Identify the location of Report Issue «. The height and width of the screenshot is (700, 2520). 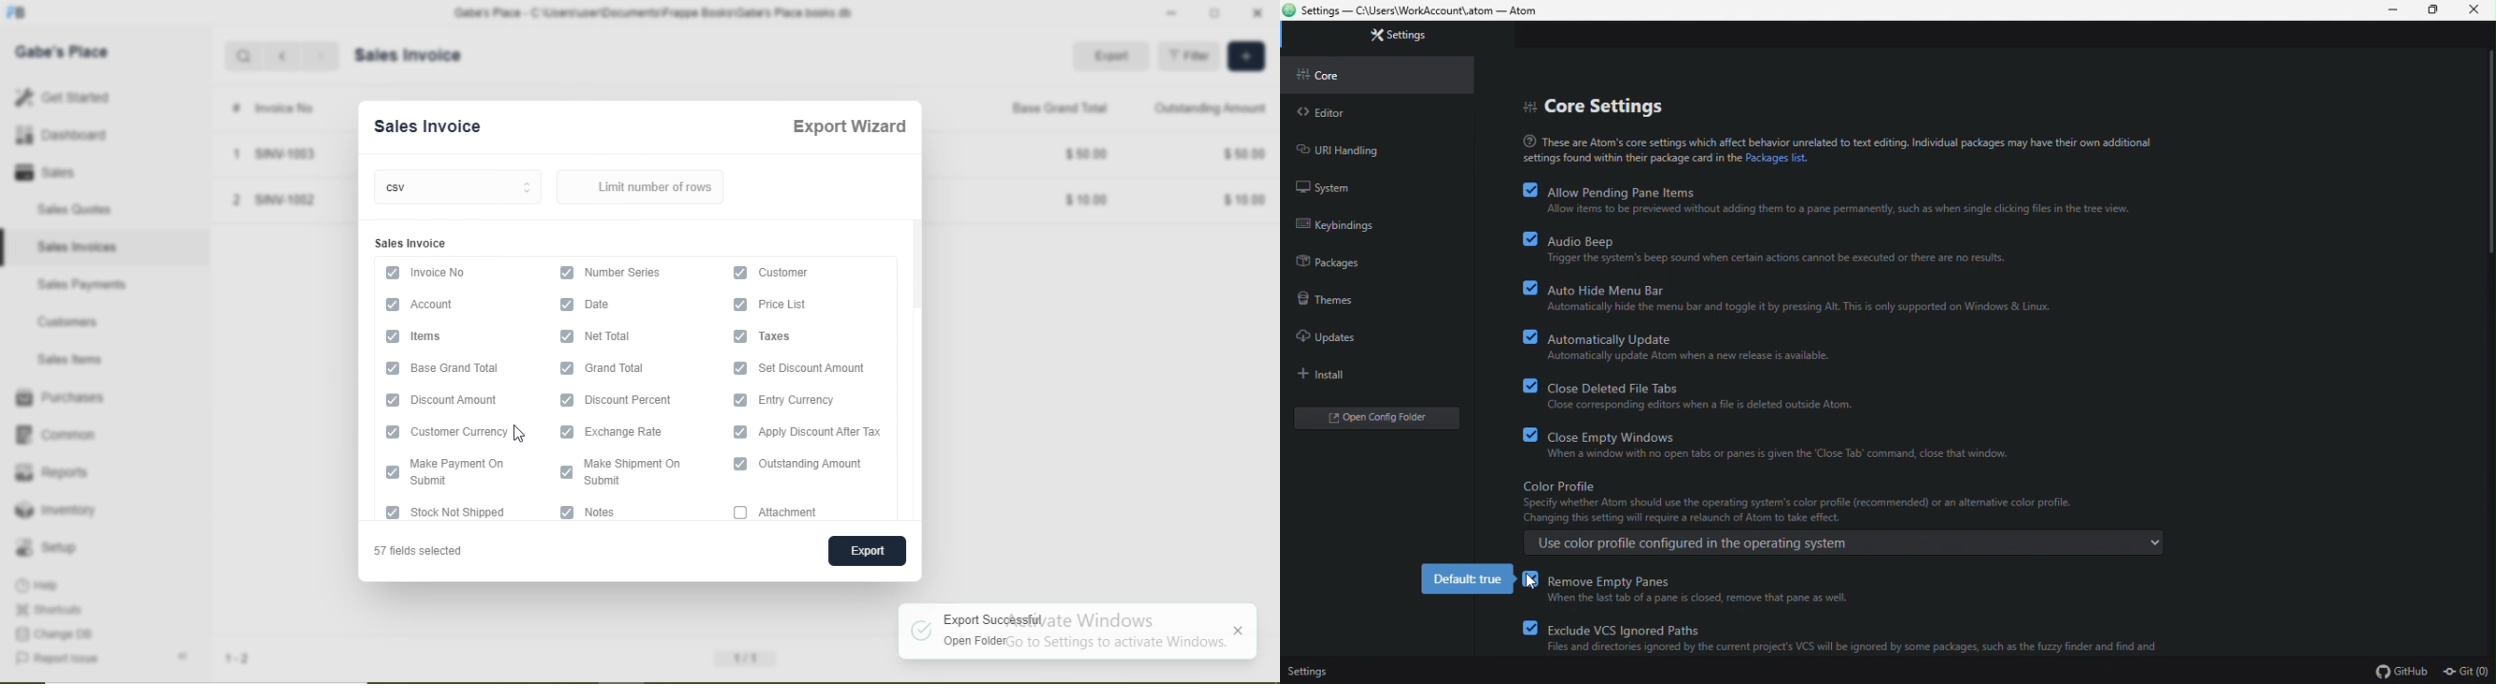
(106, 659).